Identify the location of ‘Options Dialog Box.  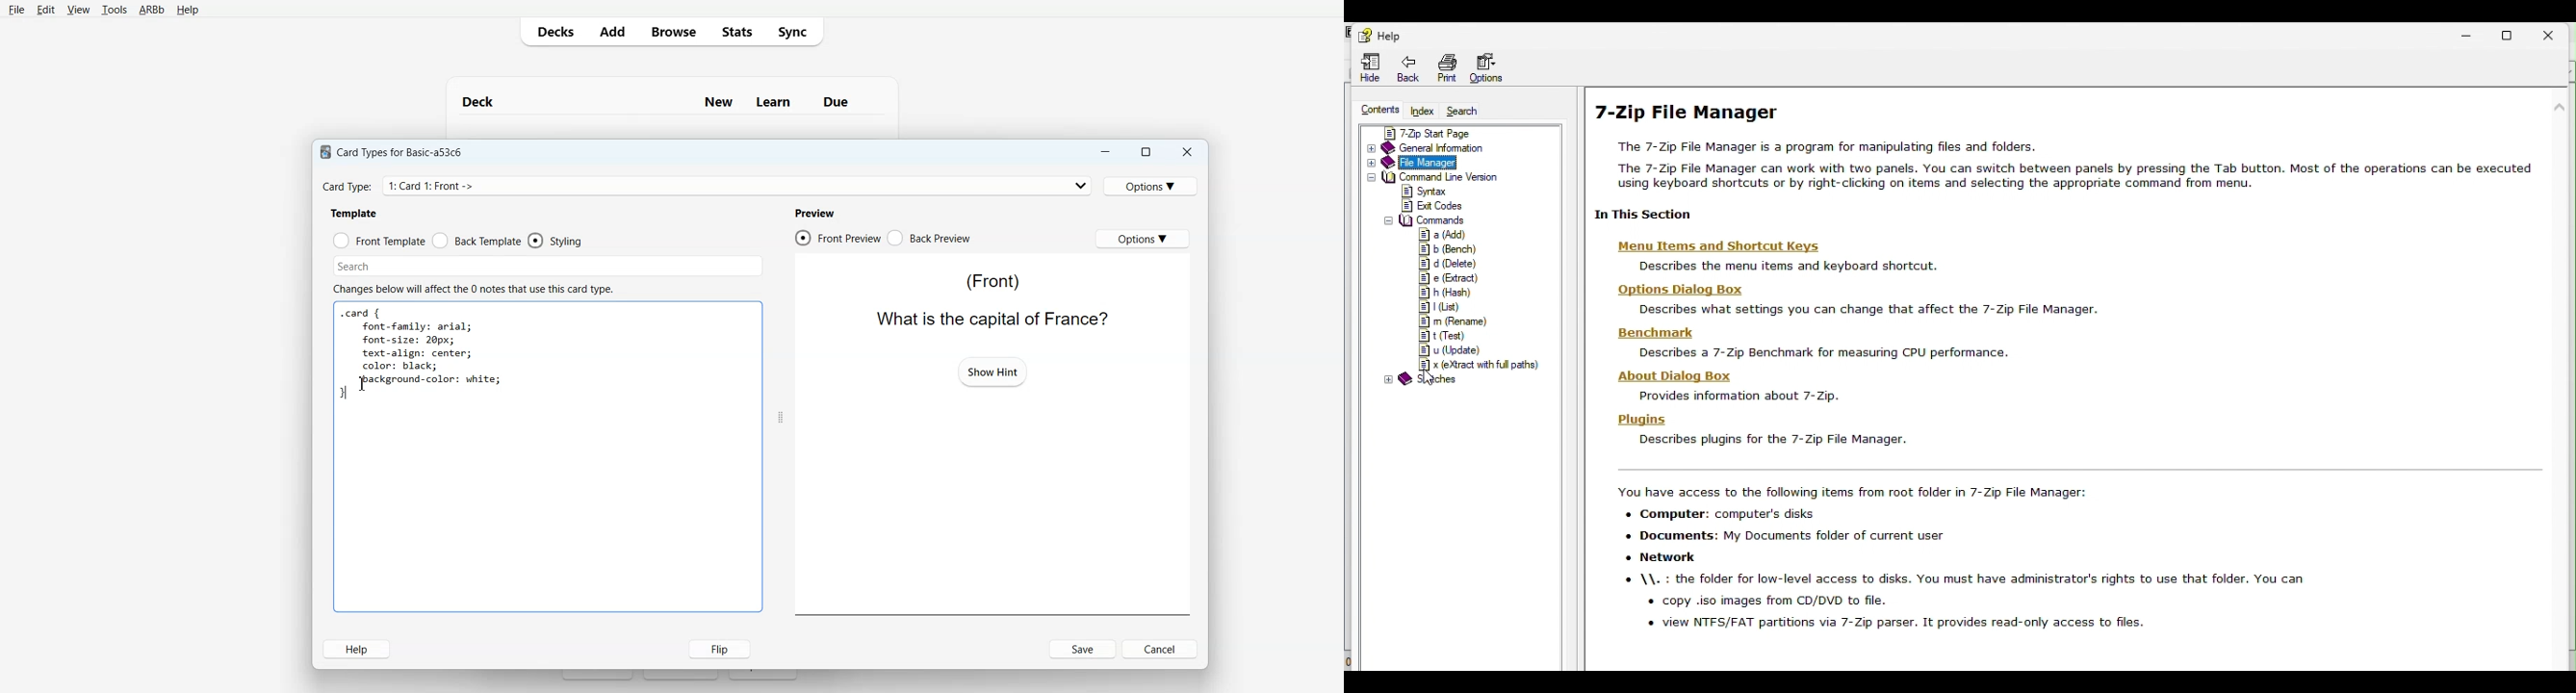
(1682, 290).